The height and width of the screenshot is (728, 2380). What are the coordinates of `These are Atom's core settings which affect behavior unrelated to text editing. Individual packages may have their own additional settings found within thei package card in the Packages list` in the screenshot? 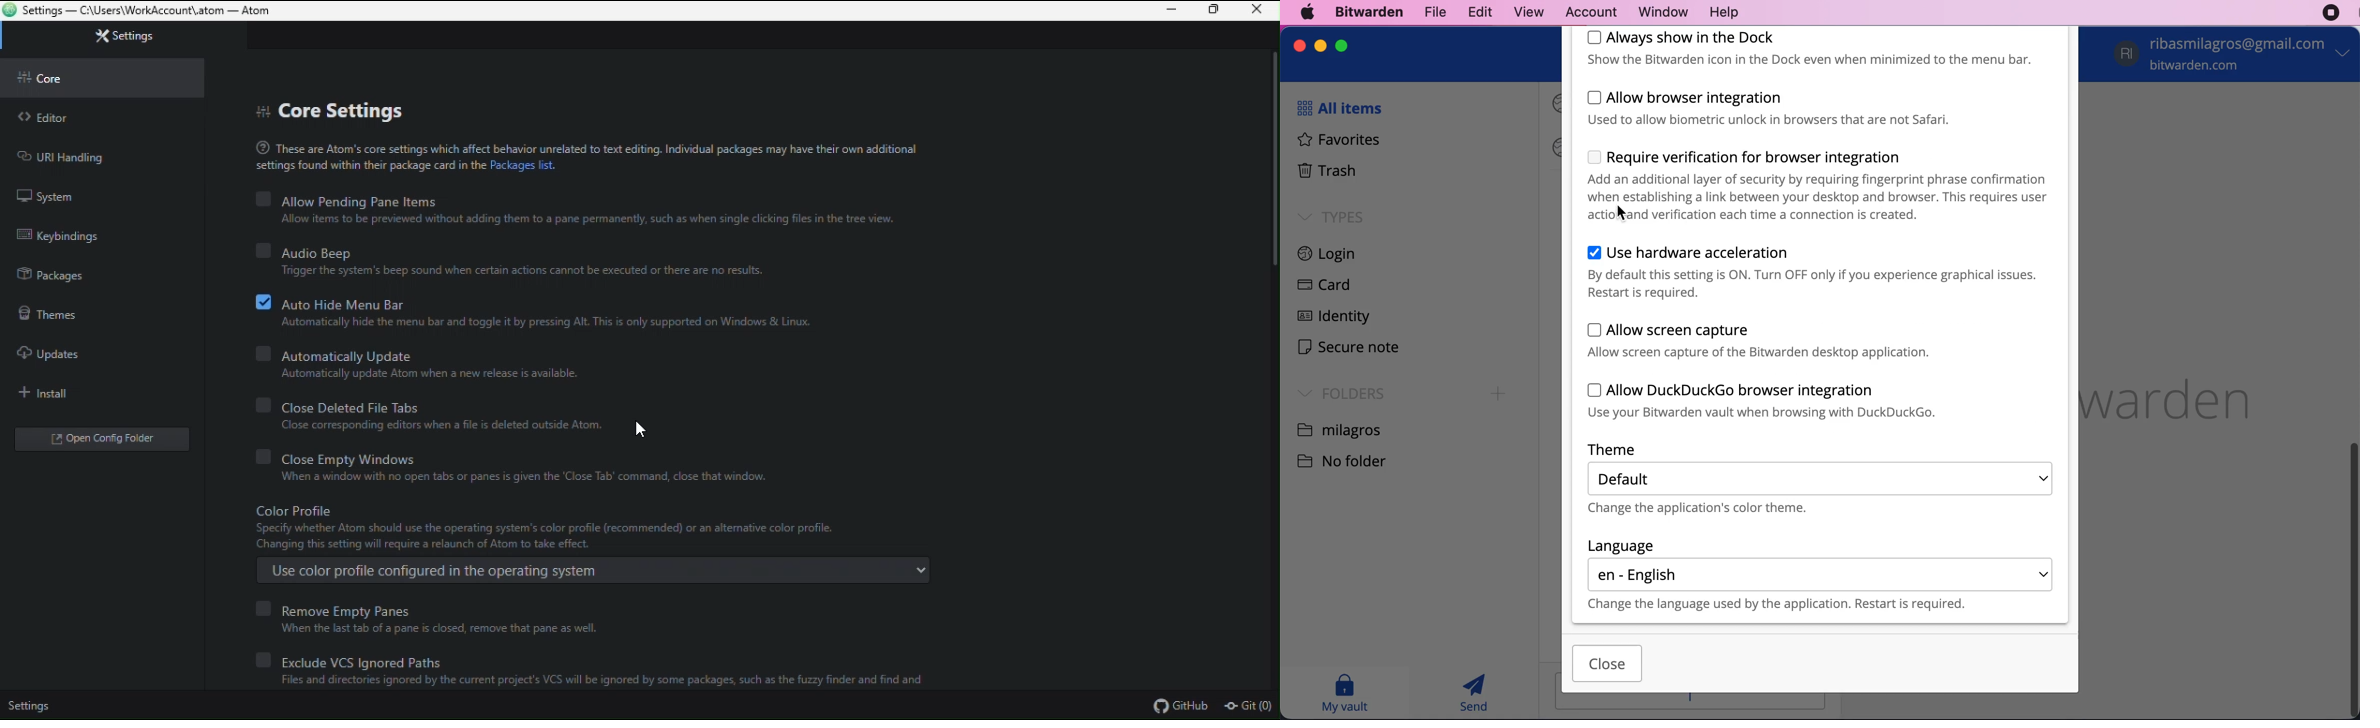 It's located at (612, 155).